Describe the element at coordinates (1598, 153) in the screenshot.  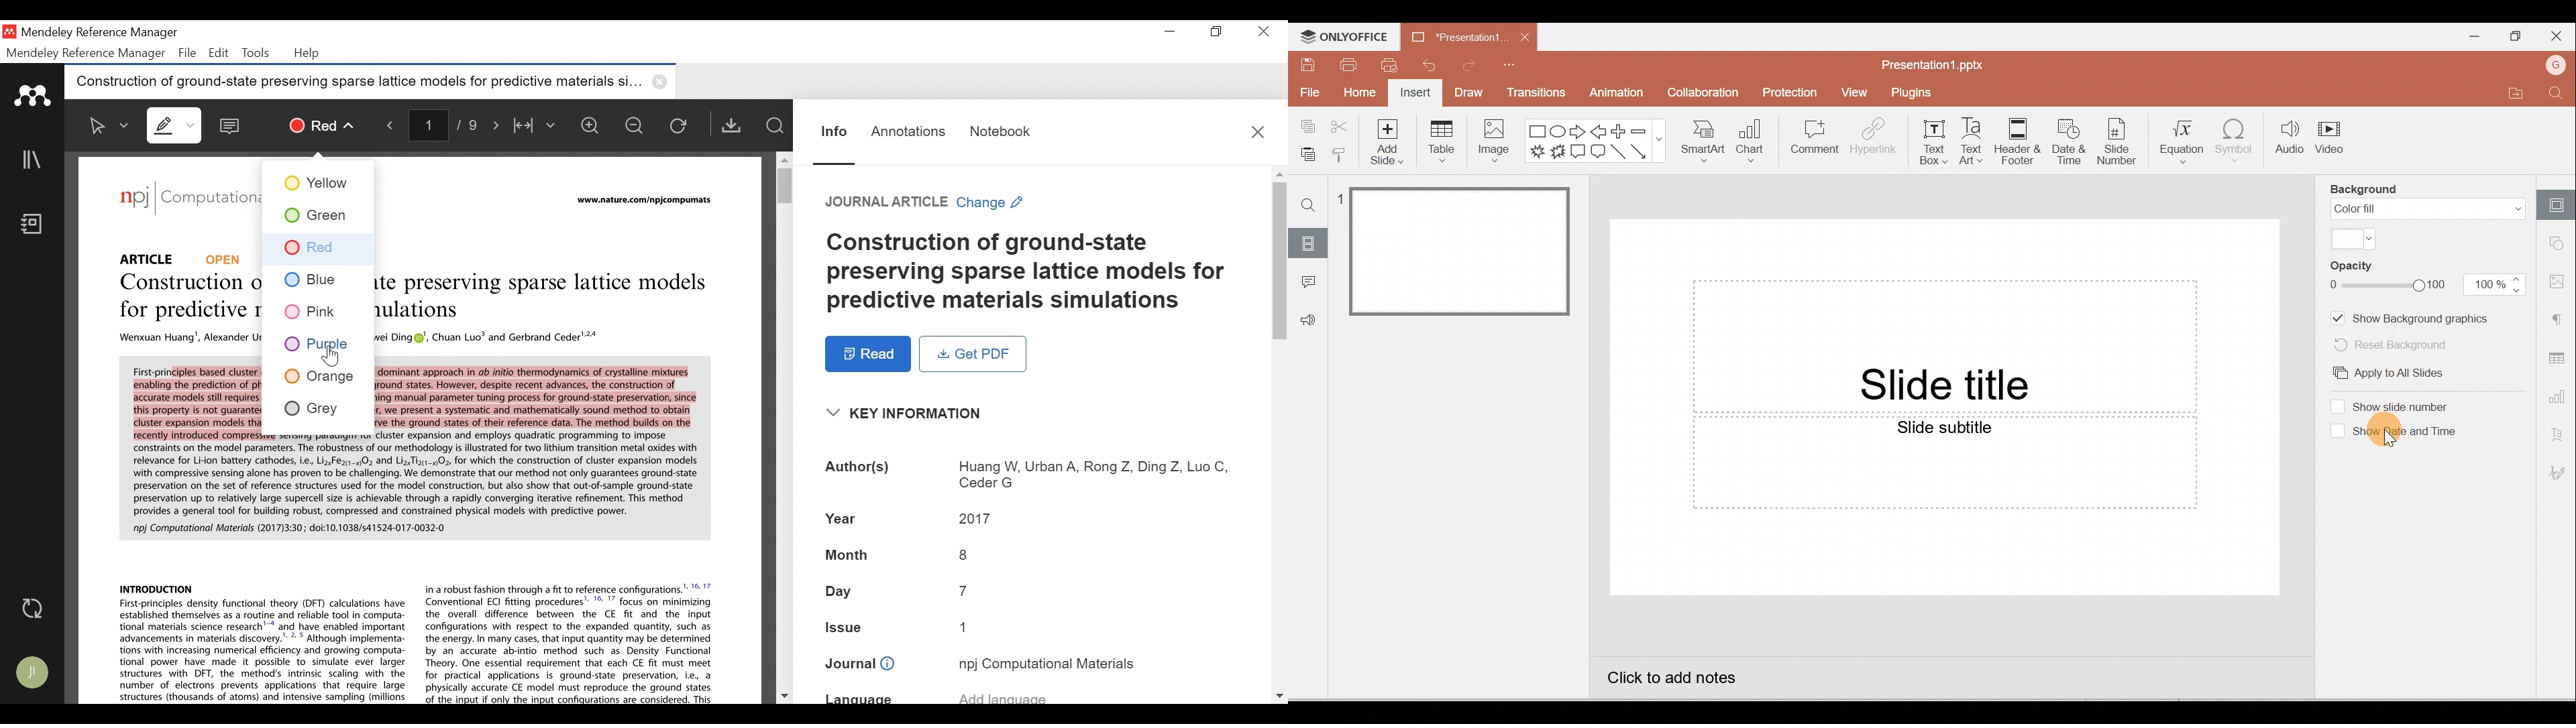
I see `Rounded Rectangular callout` at that location.